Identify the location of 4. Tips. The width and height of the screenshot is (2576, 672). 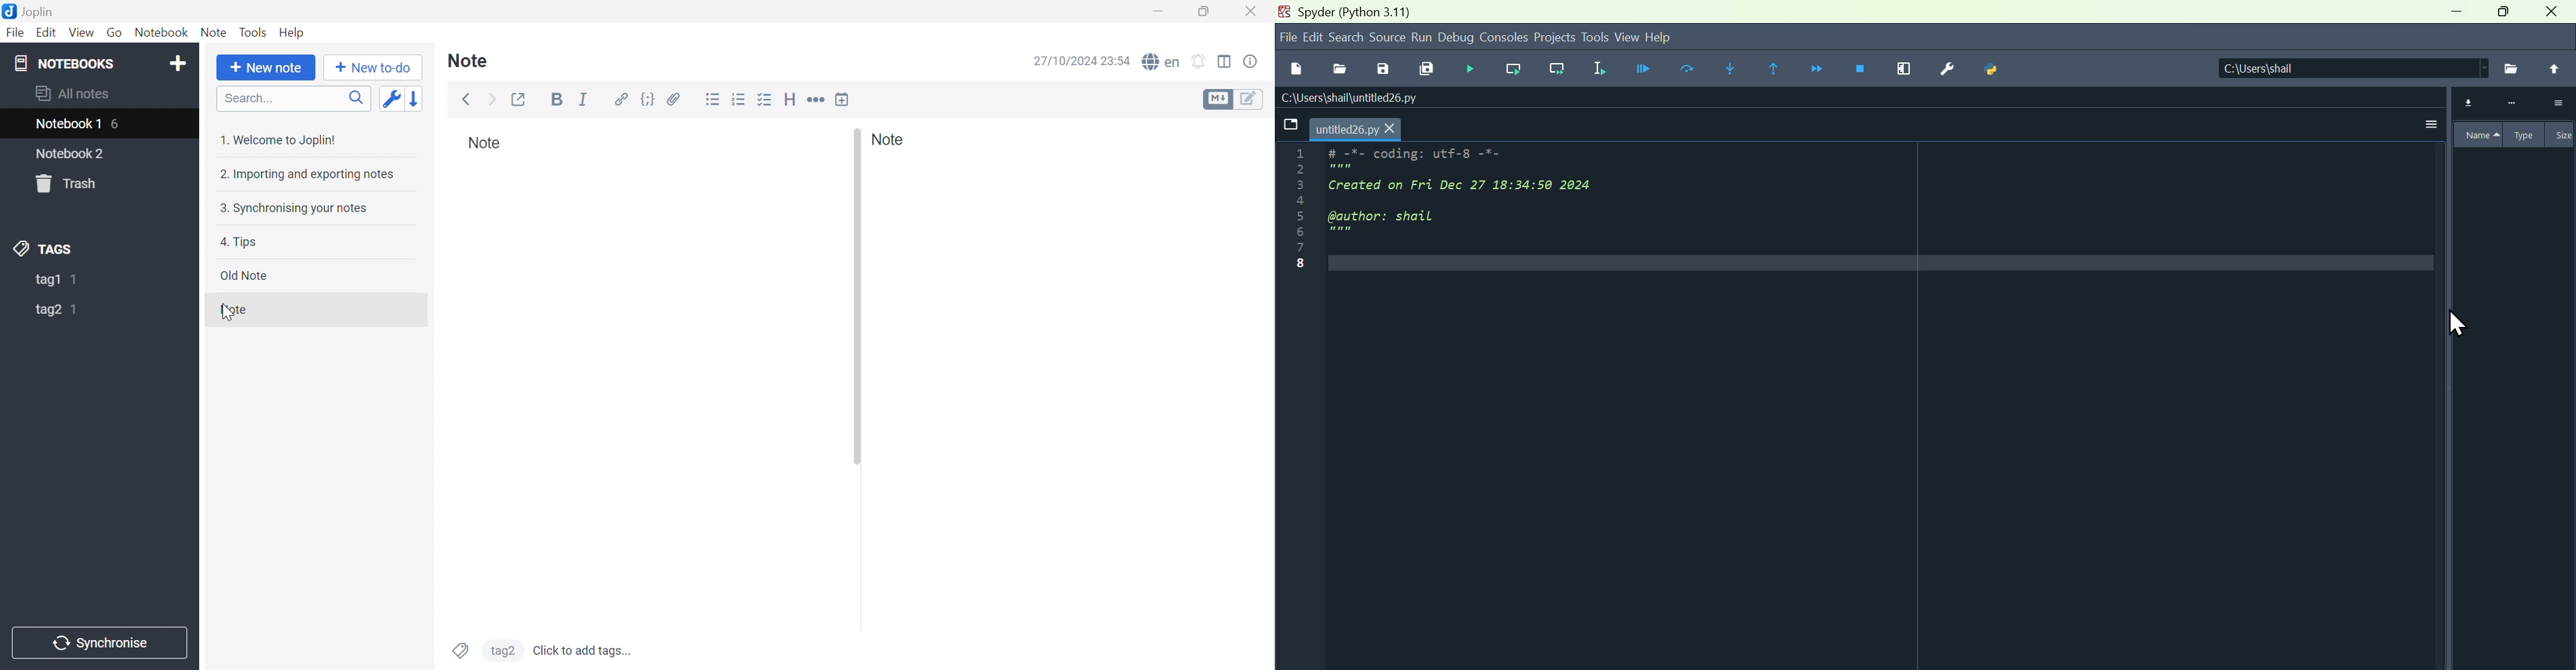
(238, 242).